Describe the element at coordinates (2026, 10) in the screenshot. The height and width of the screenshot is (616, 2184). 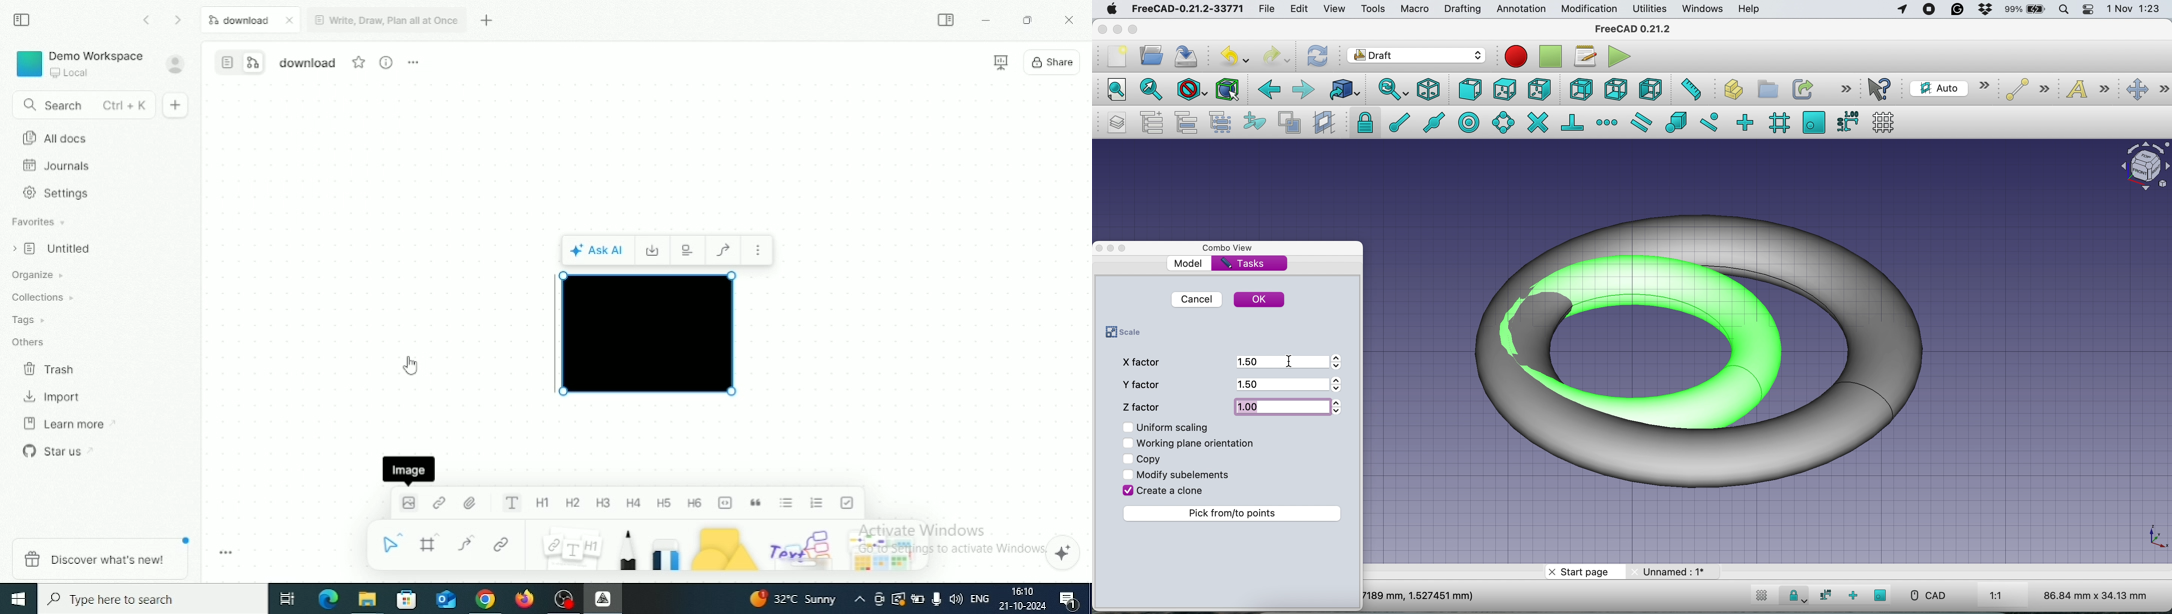
I see `battery` at that location.